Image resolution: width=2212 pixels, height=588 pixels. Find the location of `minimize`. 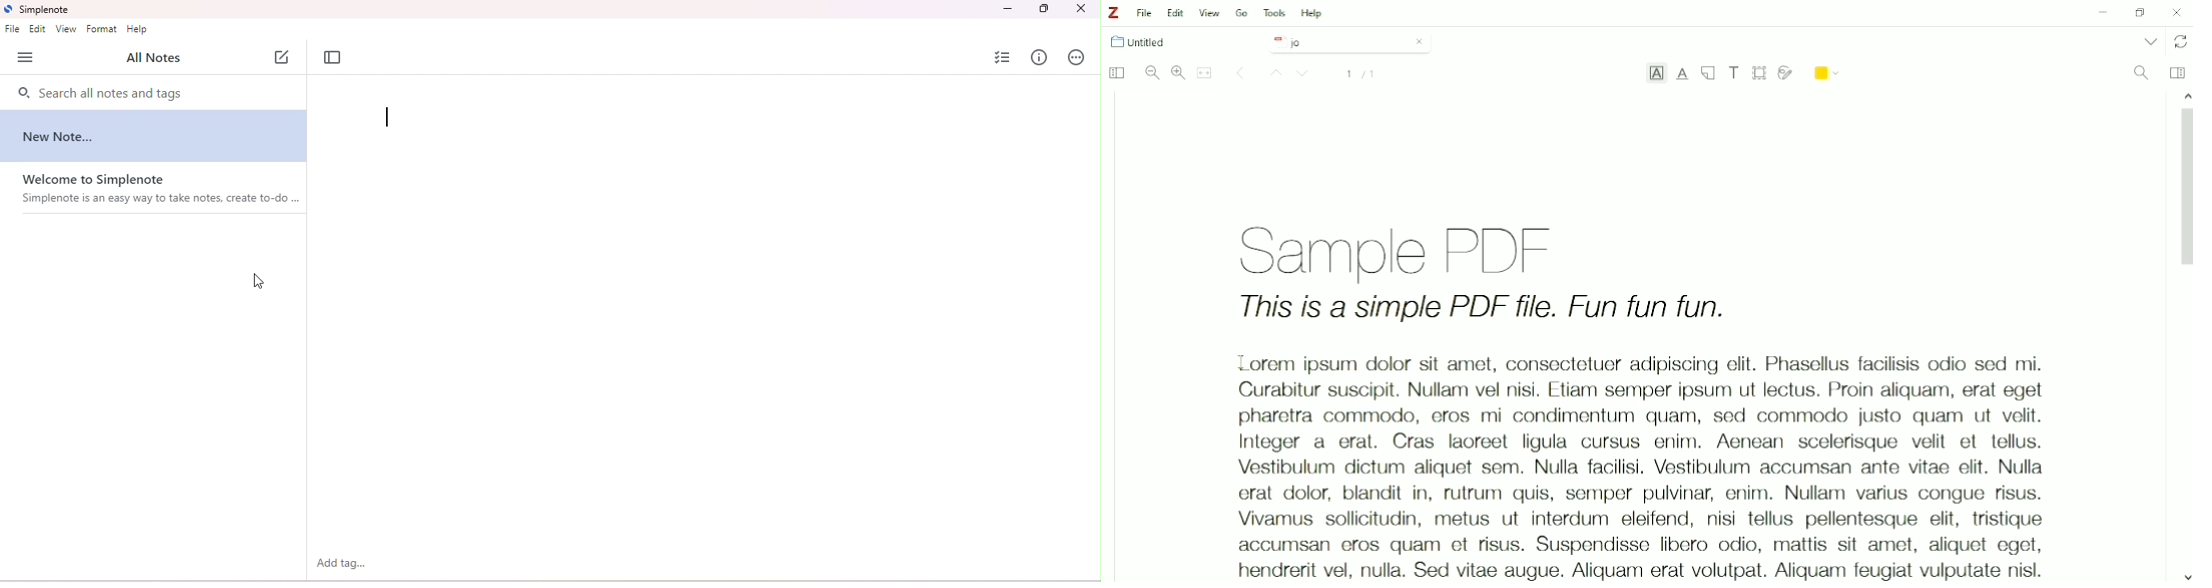

minimize is located at coordinates (1006, 9).